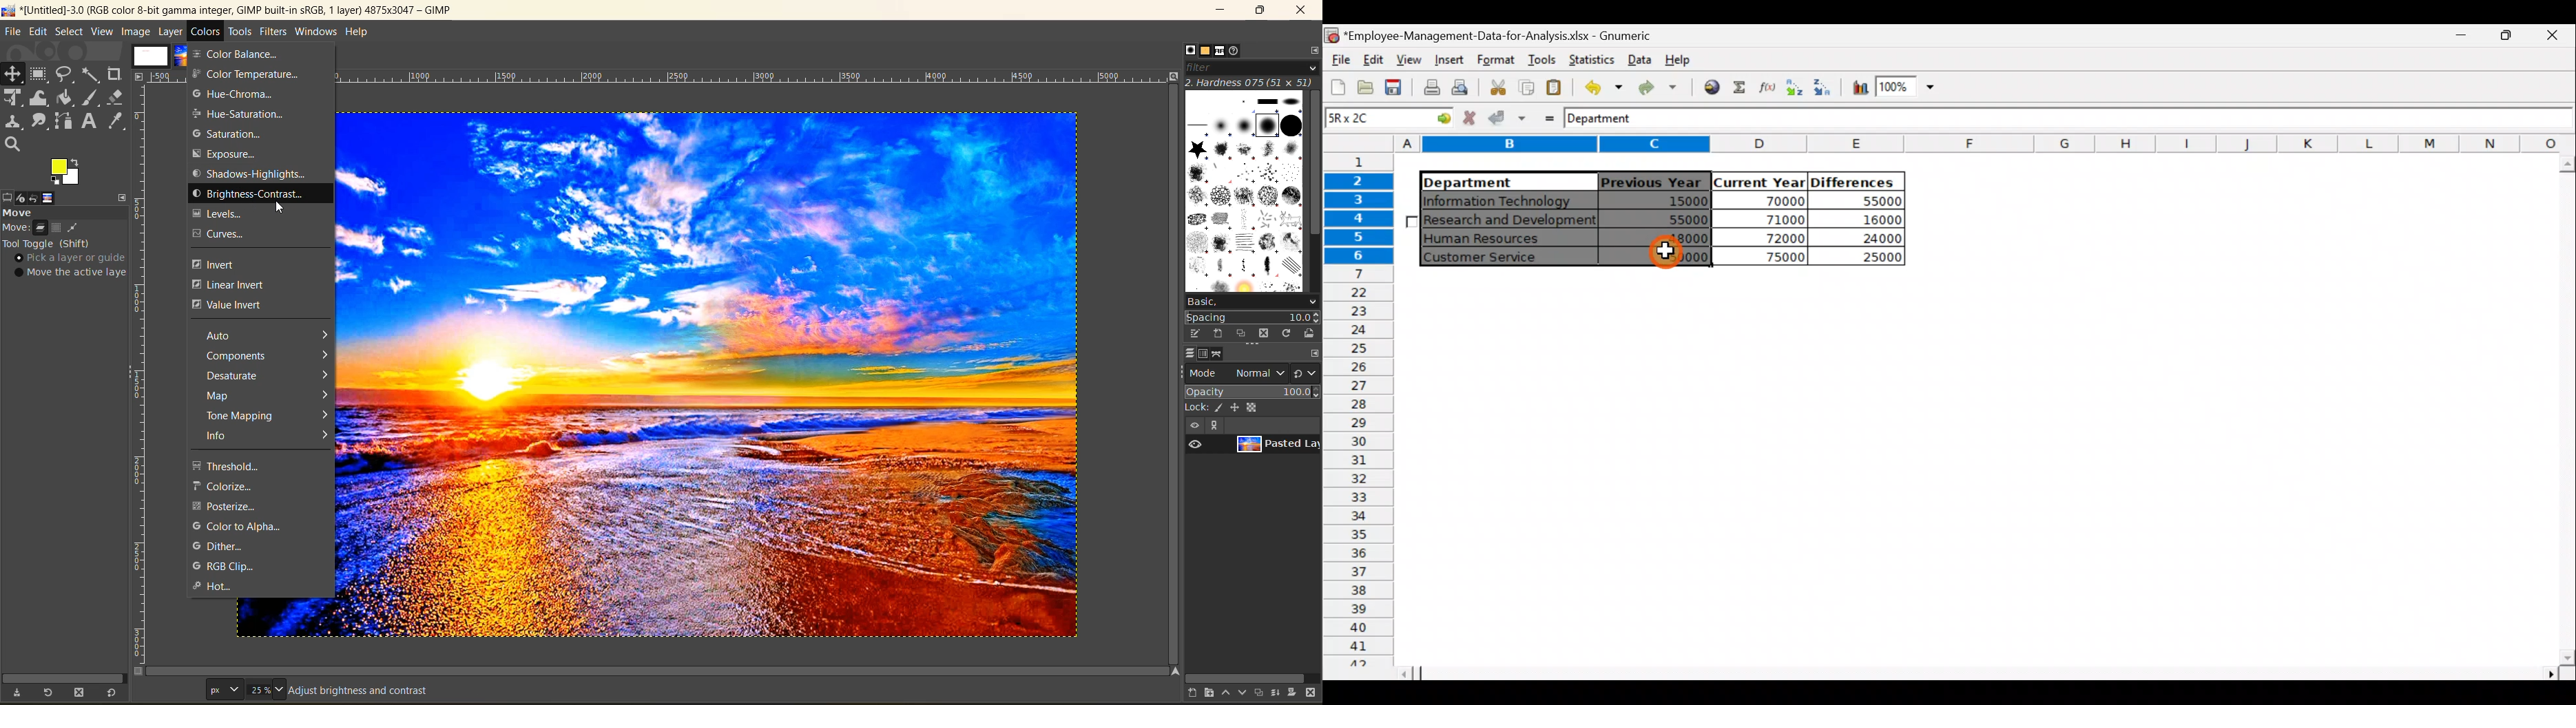 Image resolution: width=2576 pixels, height=728 pixels. Describe the element at coordinates (247, 689) in the screenshot. I see `size` at that location.